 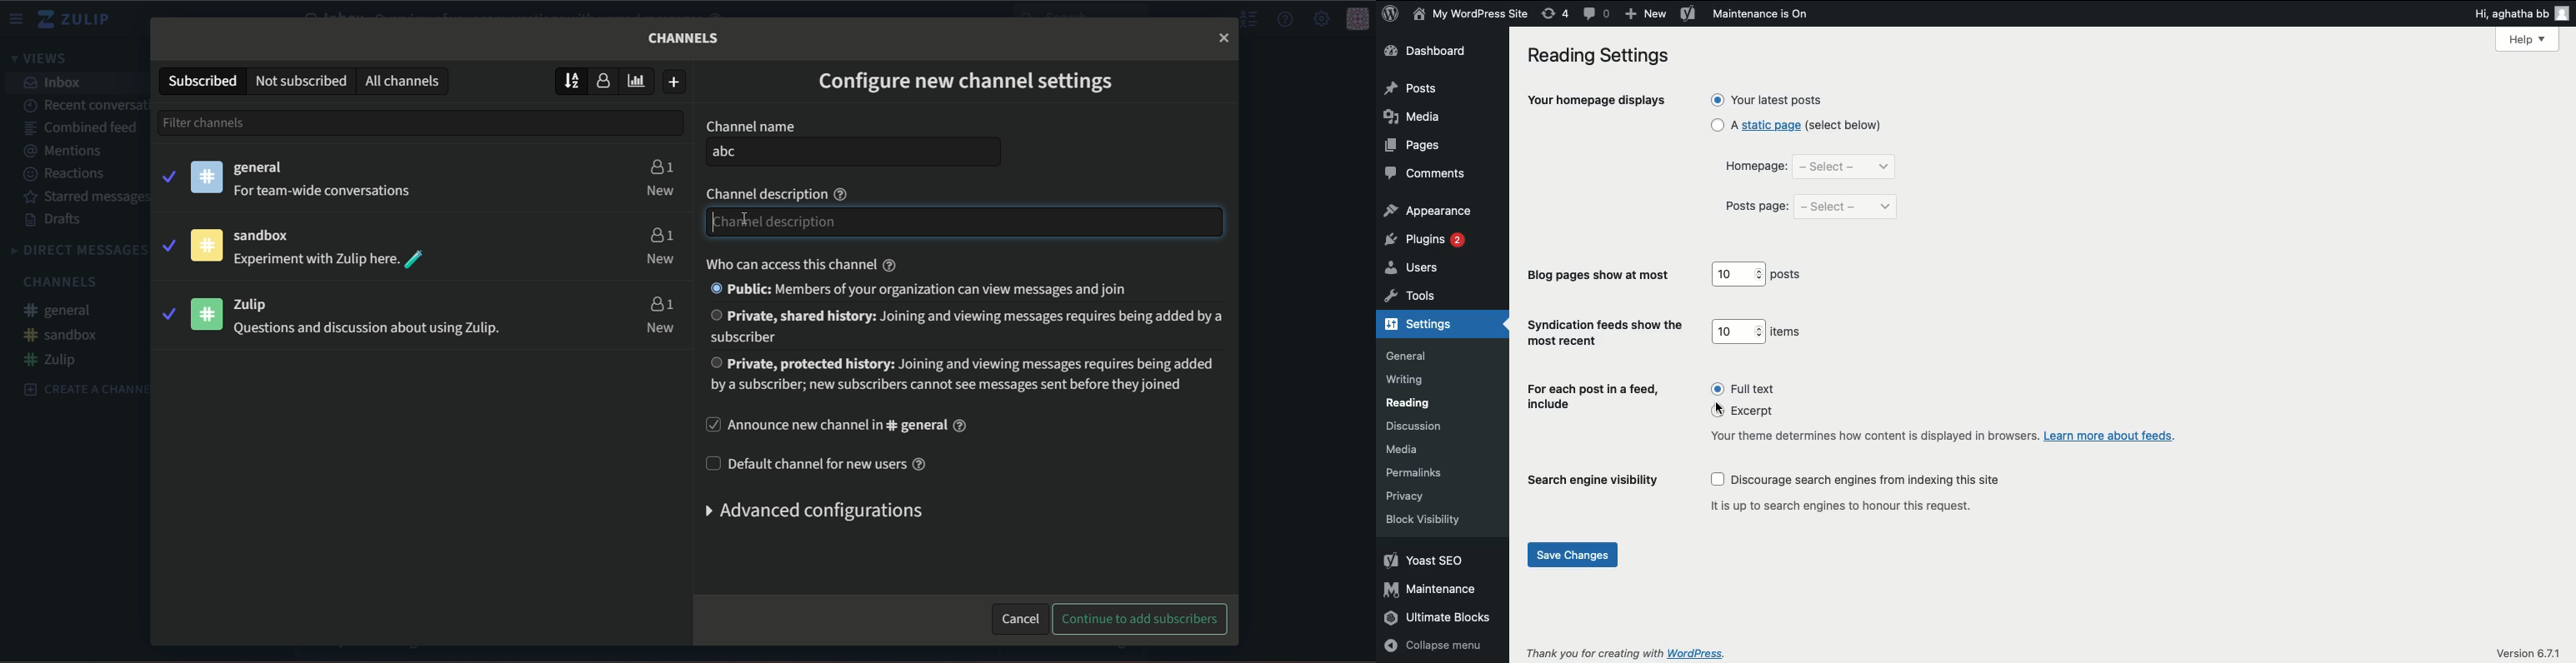 What do you see at coordinates (1247, 20) in the screenshot?
I see `hide menu` at bounding box center [1247, 20].